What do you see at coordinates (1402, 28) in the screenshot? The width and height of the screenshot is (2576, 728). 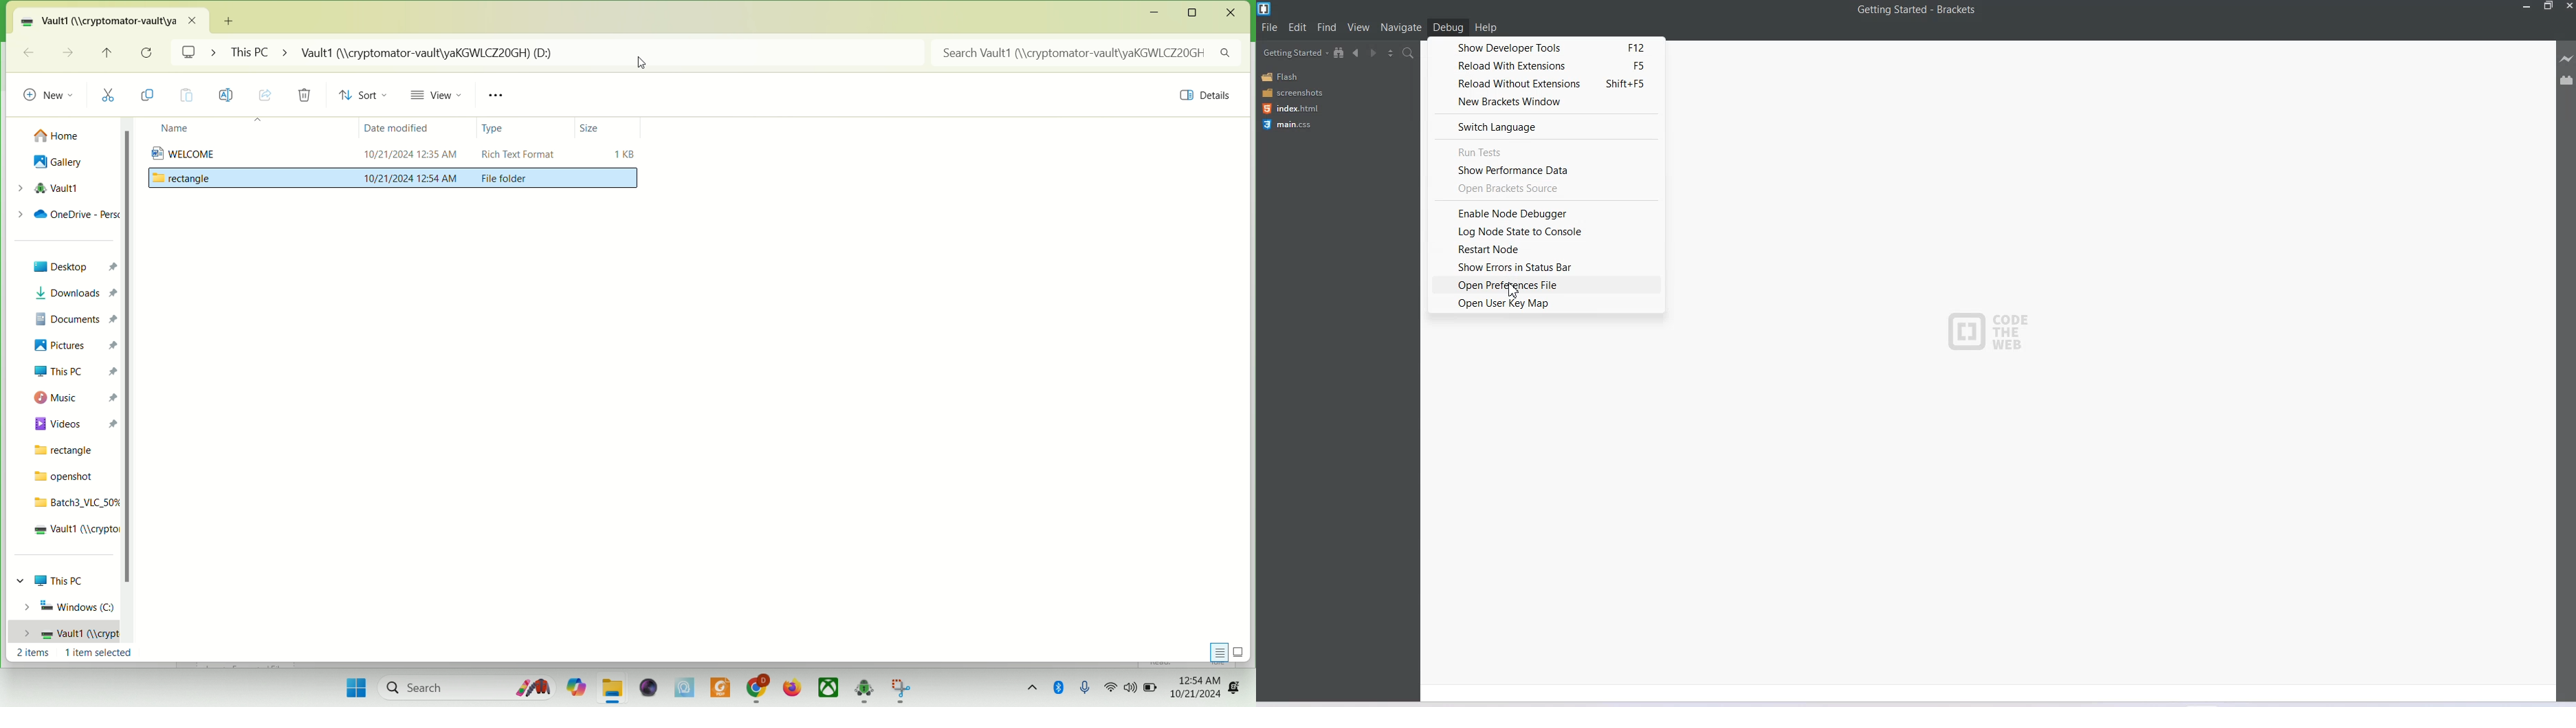 I see `Navigate` at bounding box center [1402, 28].